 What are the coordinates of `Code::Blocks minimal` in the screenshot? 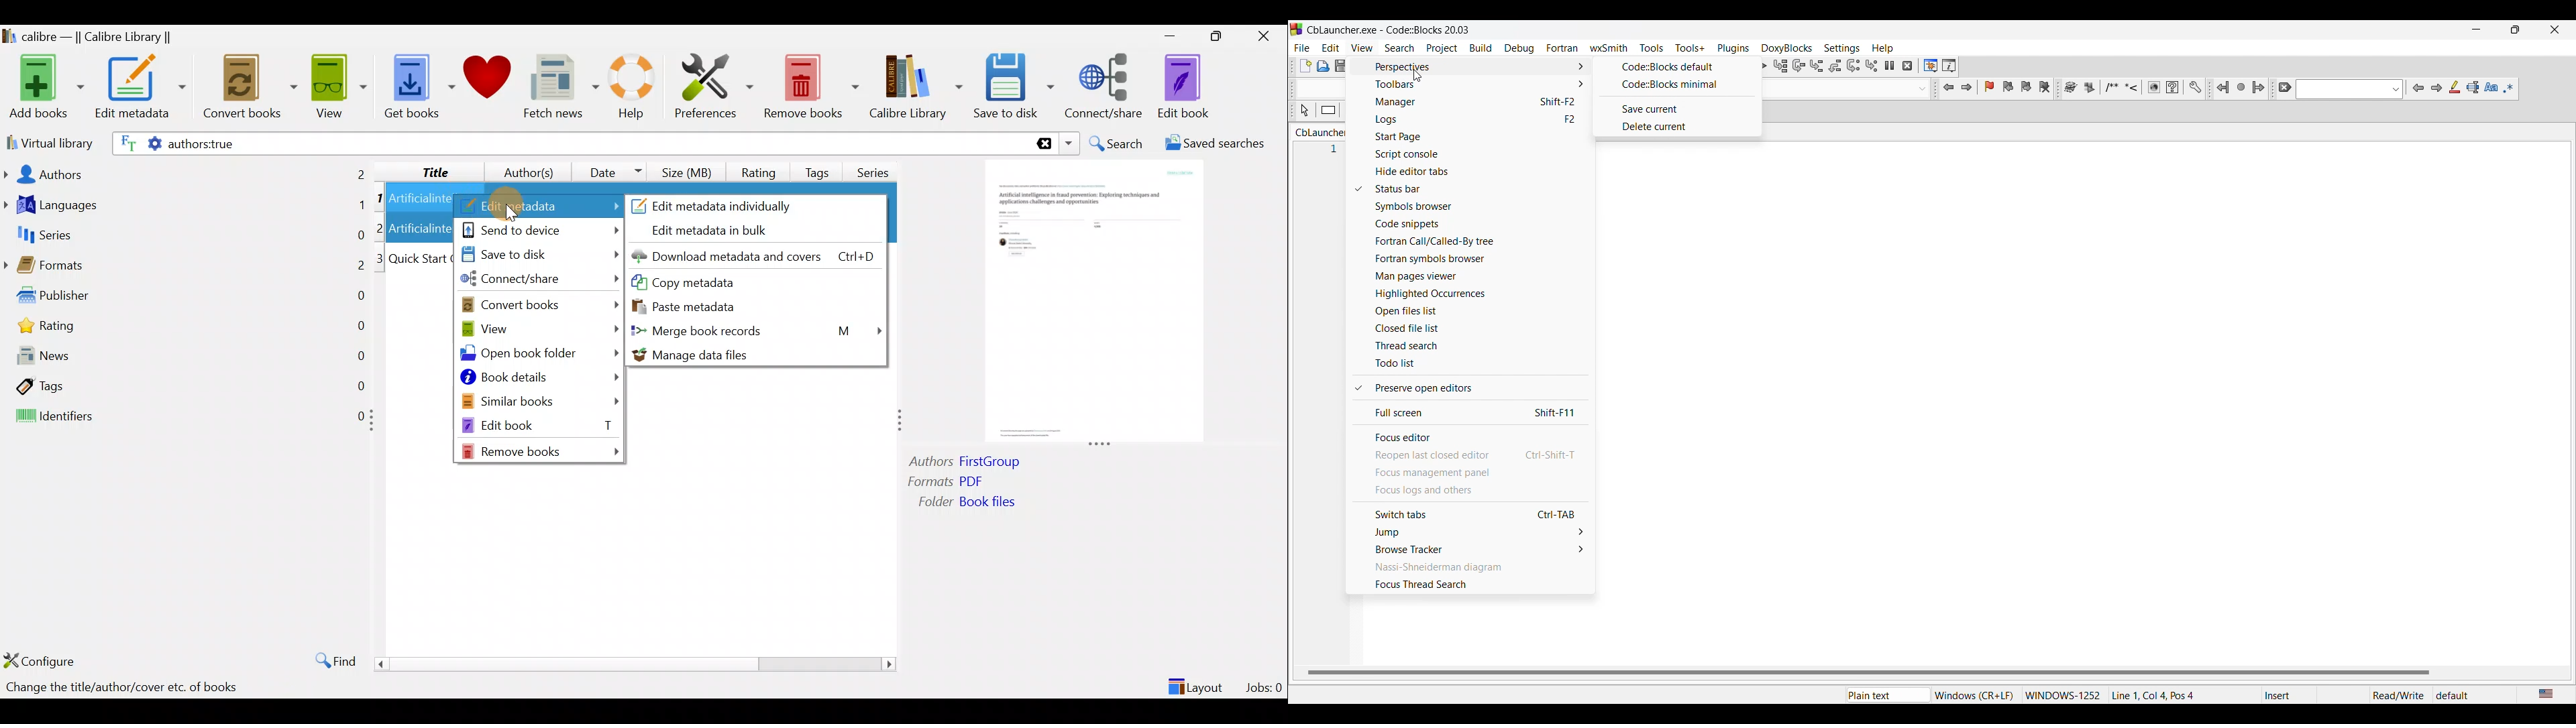 It's located at (1679, 84).